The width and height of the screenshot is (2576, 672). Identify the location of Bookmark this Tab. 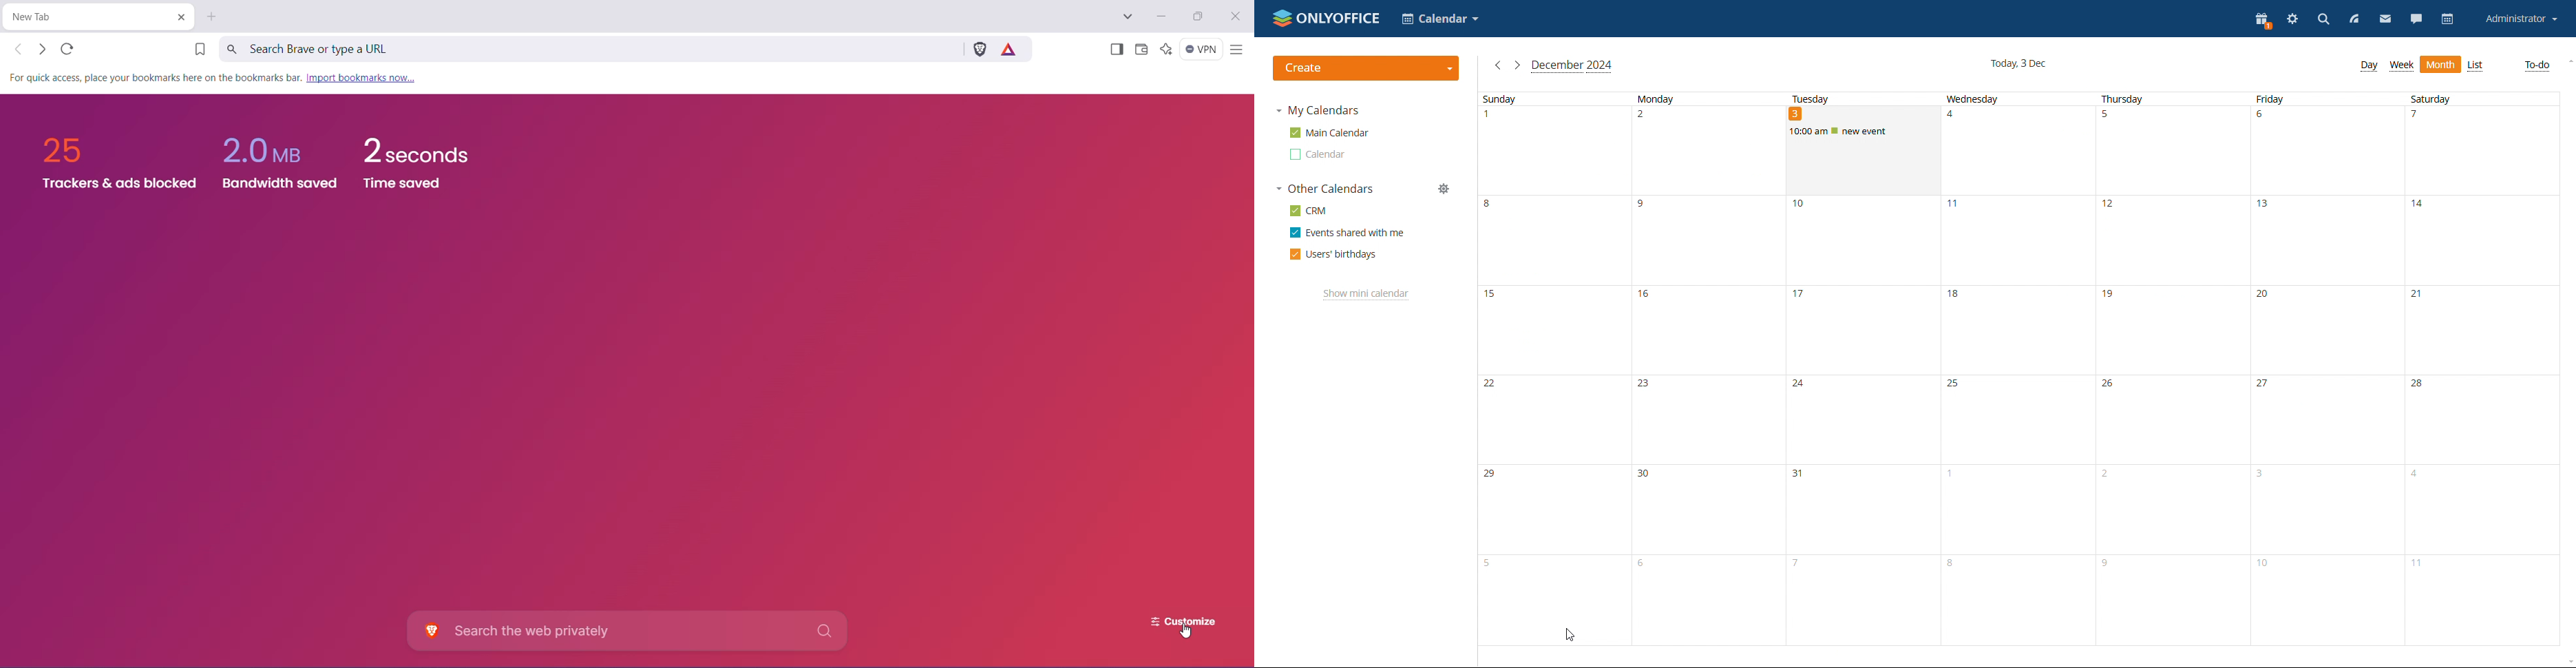
(195, 50).